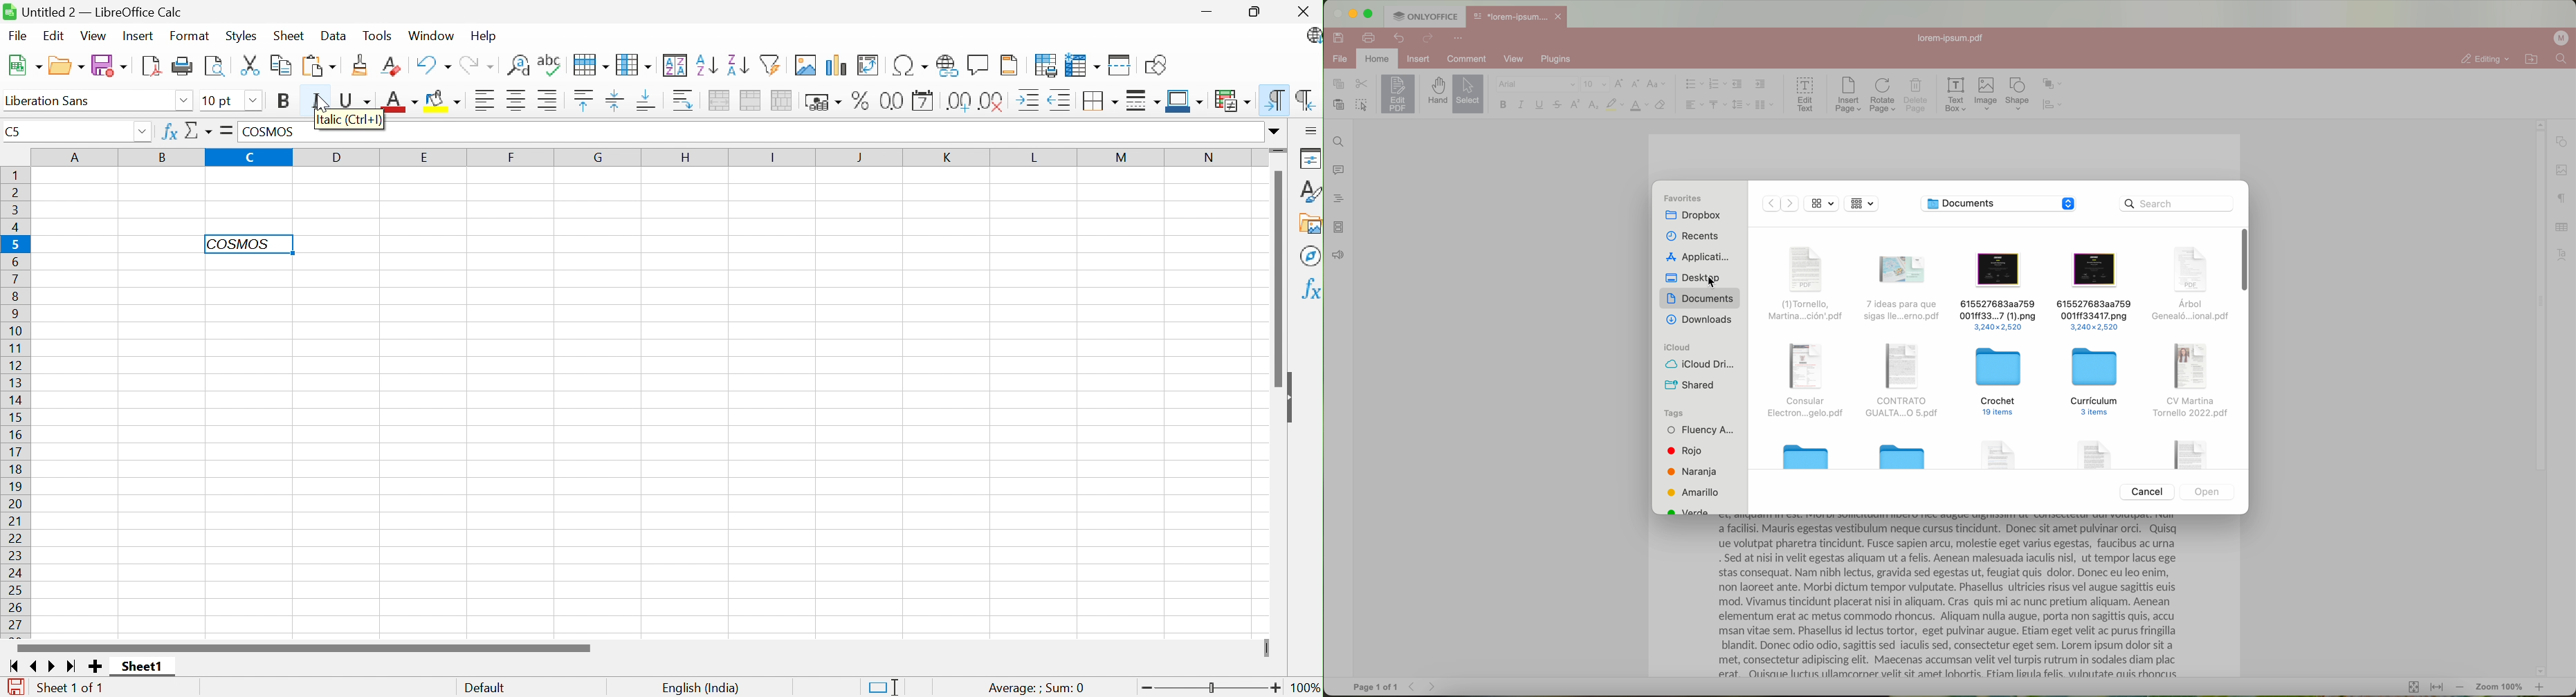 This screenshot has height=700, width=2576. What do you see at coordinates (976, 65) in the screenshot?
I see `Insert comment` at bounding box center [976, 65].